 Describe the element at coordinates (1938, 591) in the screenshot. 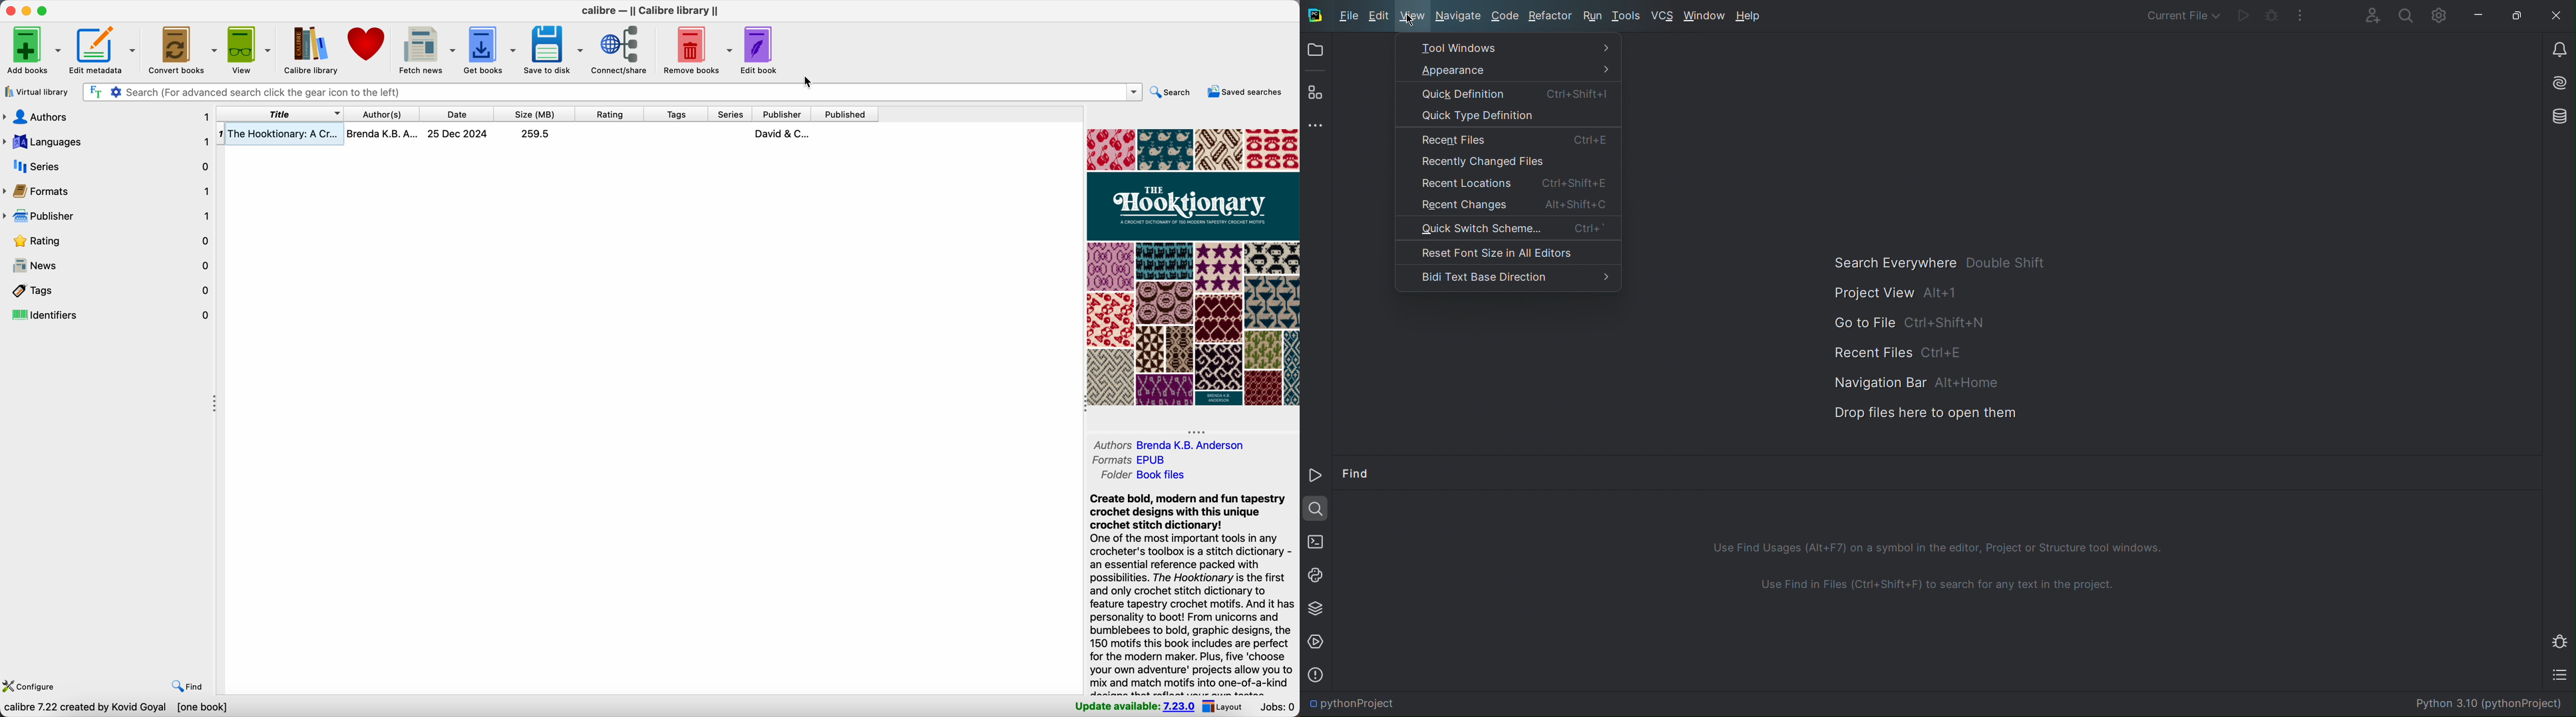

I see `Find Terminal` at that location.